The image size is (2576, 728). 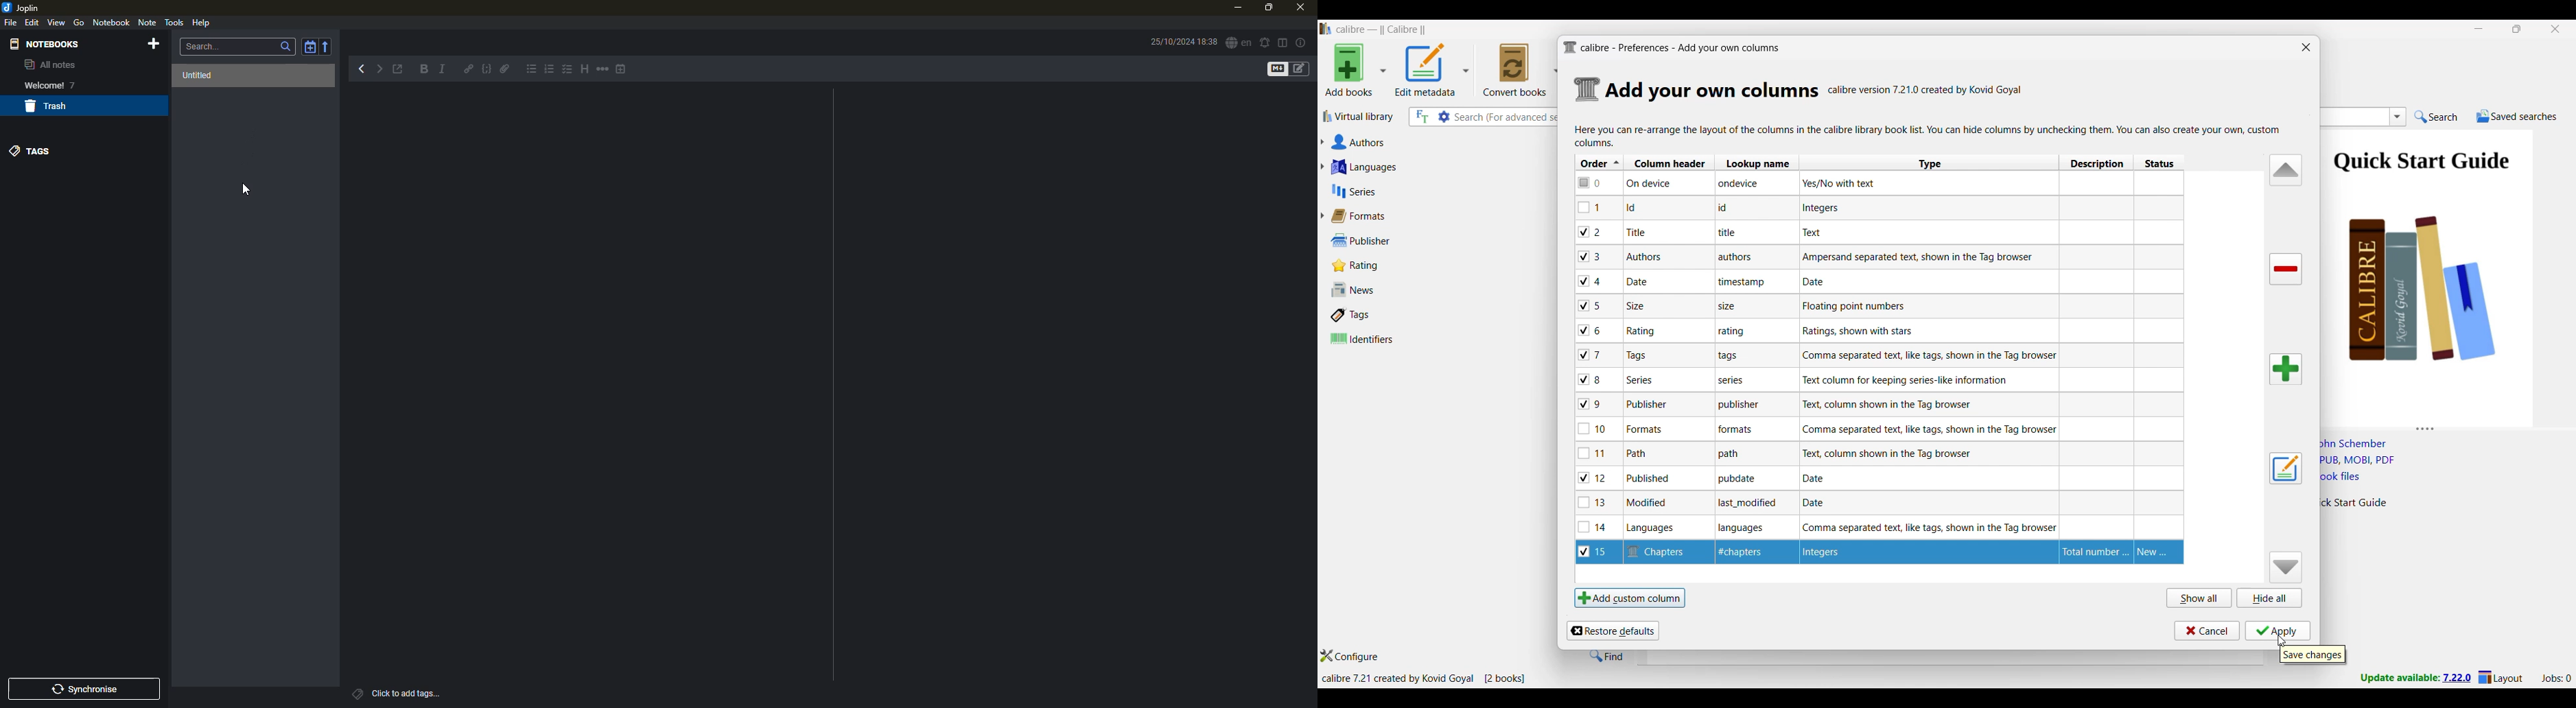 I want to click on horizontal rule, so click(x=602, y=71).